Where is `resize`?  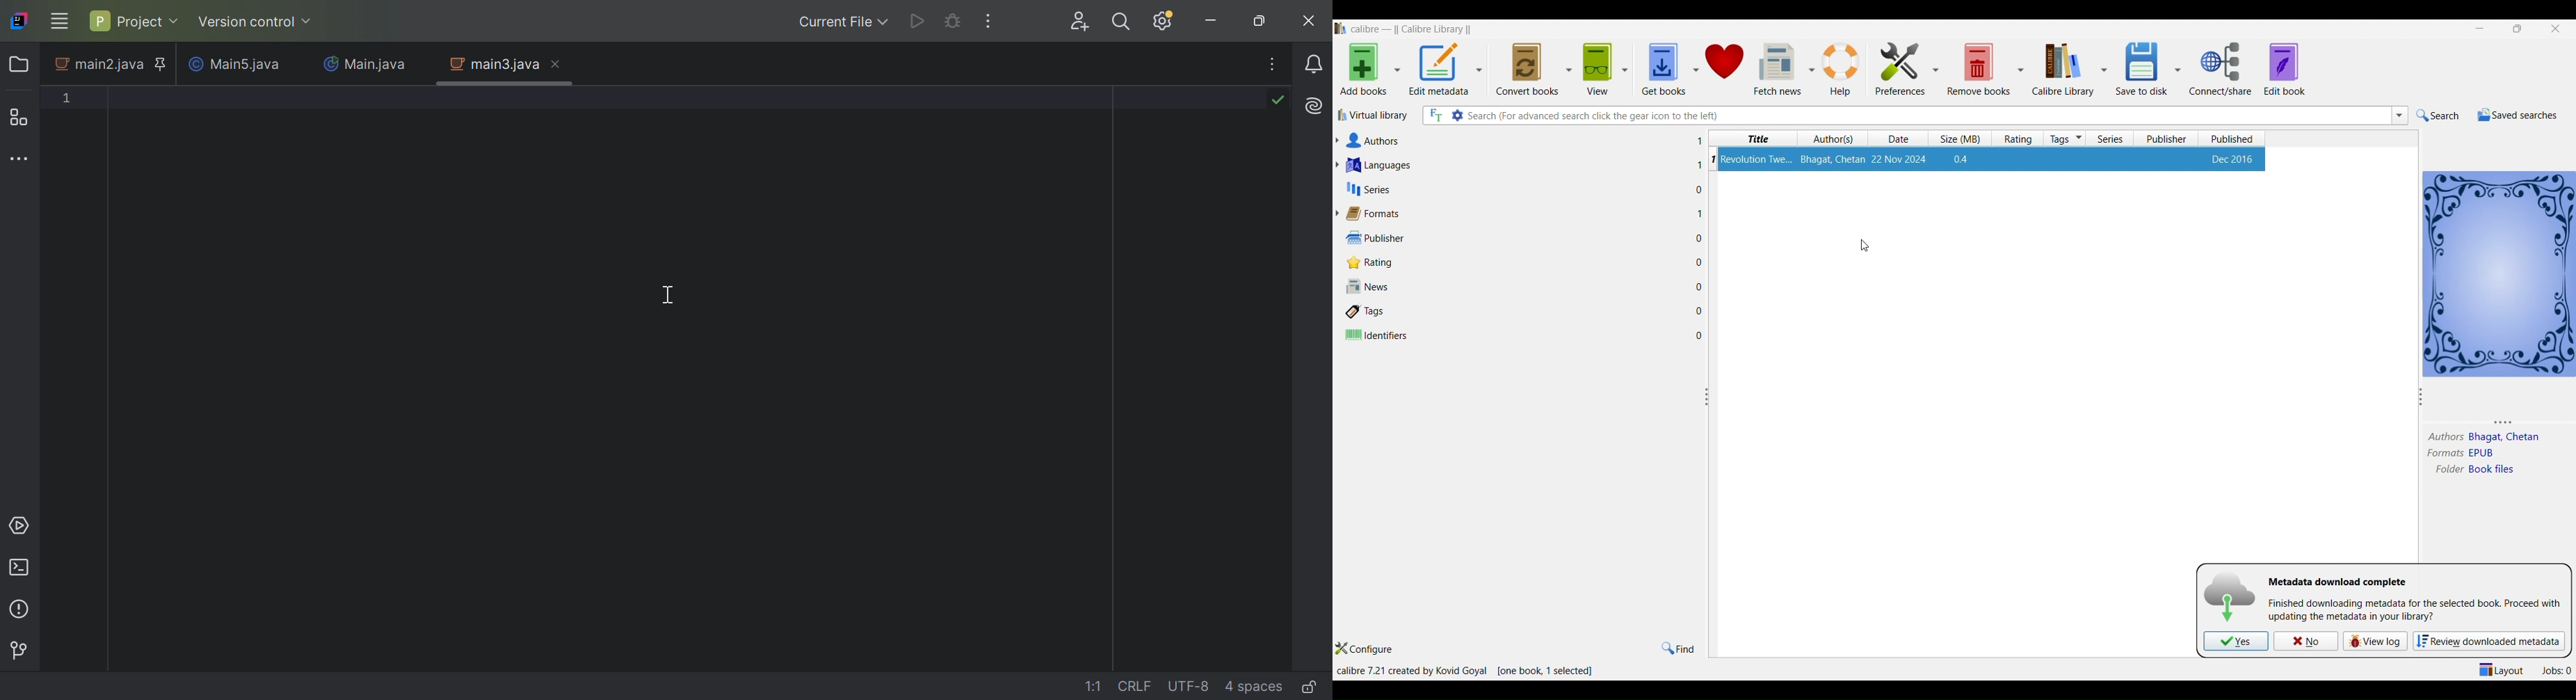
resize is located at coordinates (2421, 395).